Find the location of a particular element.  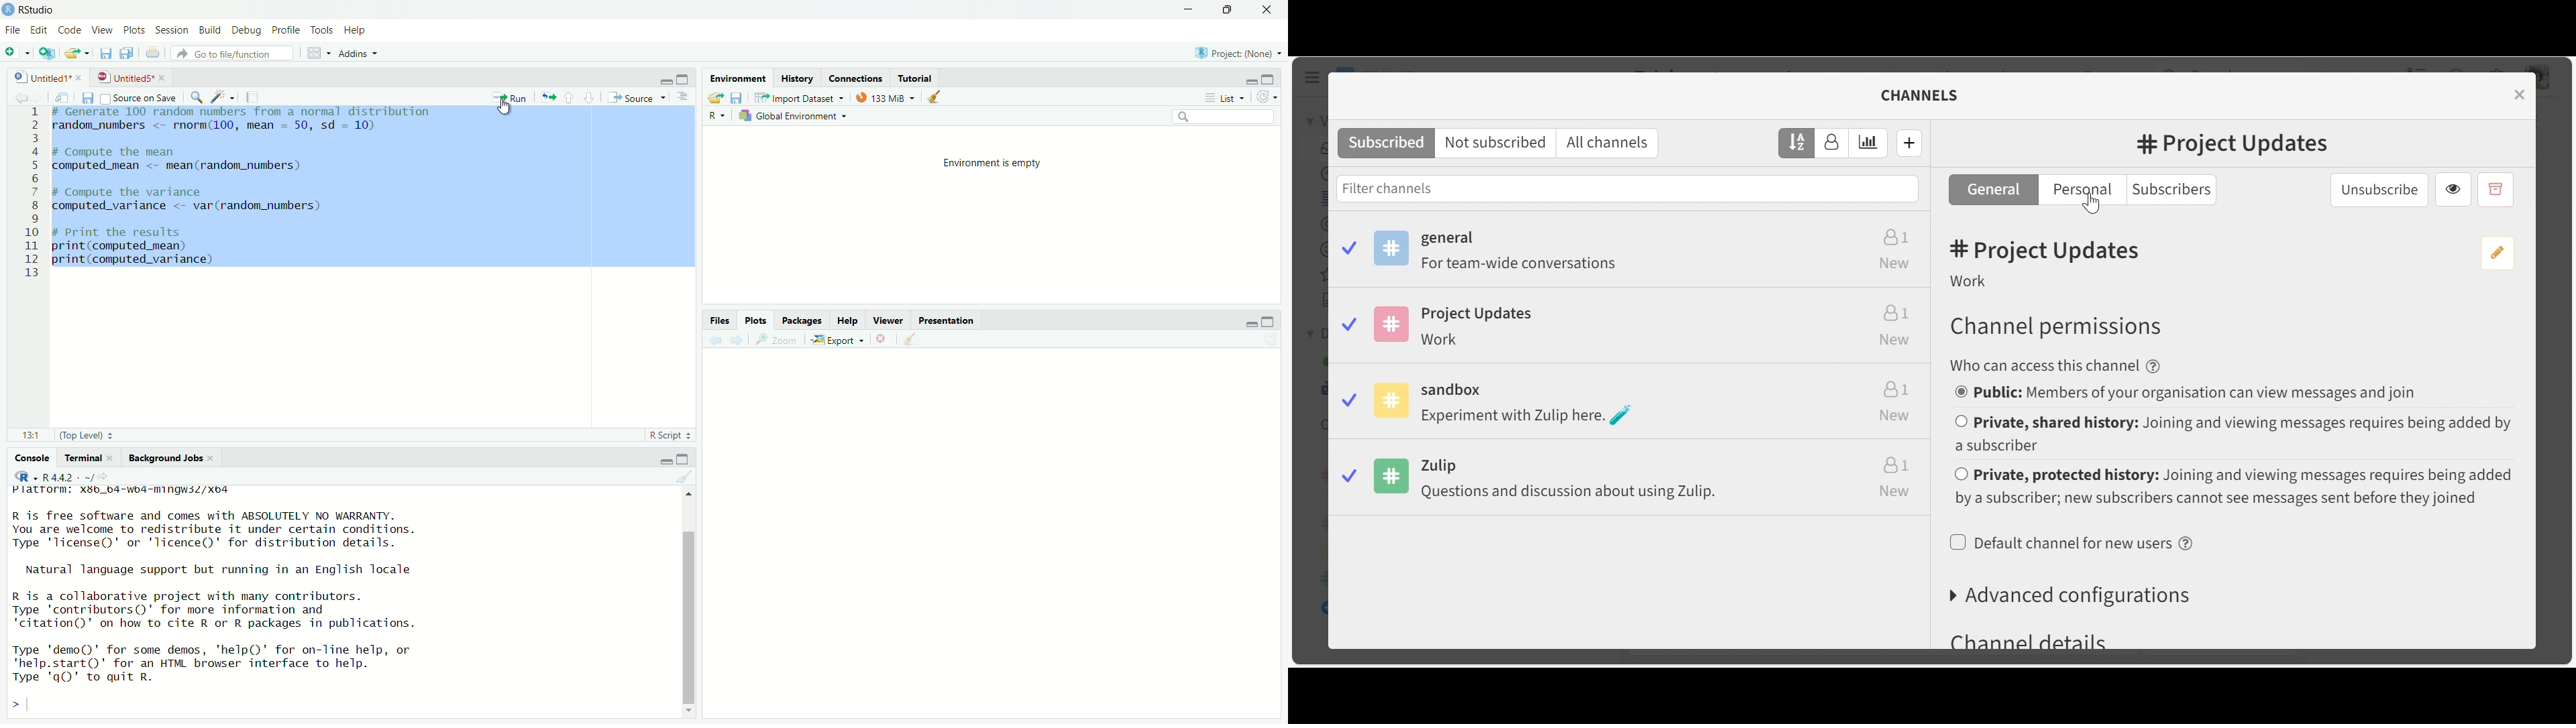

Platrorm: Xx36_64-wb4-mingws3Z/Xo4 is located at coordinates (130, 491).